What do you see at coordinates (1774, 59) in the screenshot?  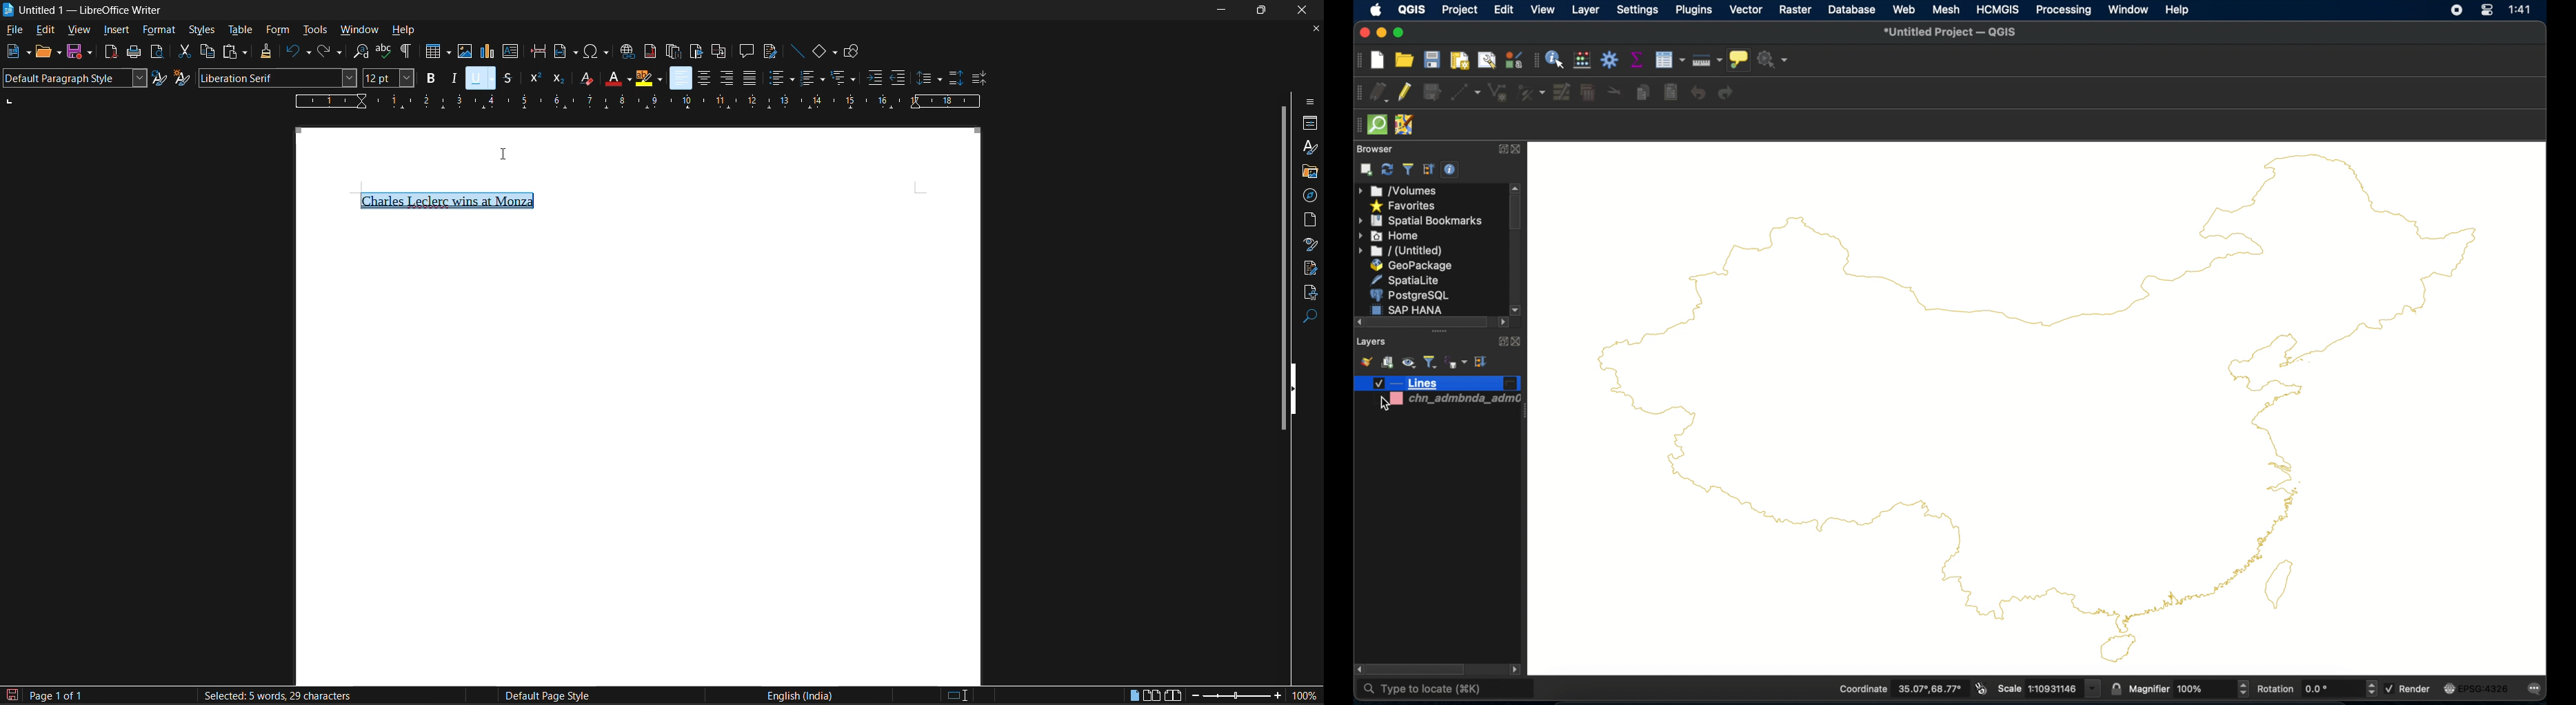 I see `no action selected` at bounding box center [1774, 59].